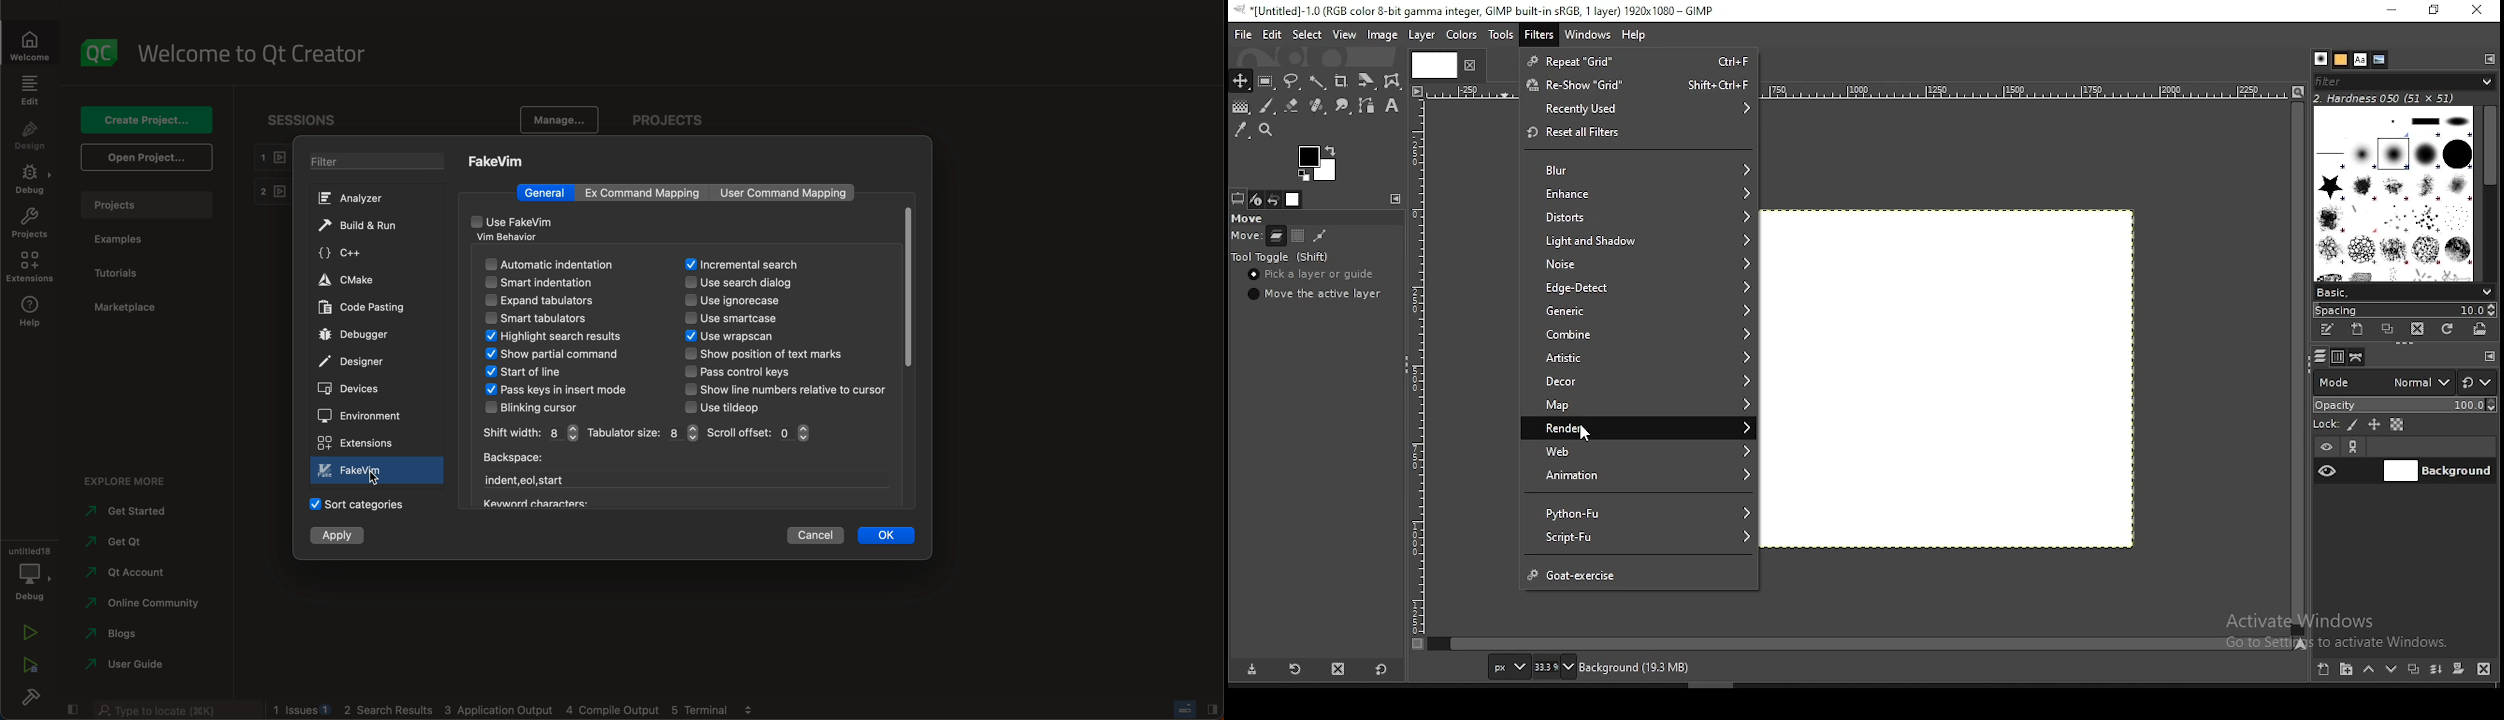 This screenshot has width=2520, height=728. Describe the element at coordinates (1636, 380) in the screenshot. I see `decor` at that location.